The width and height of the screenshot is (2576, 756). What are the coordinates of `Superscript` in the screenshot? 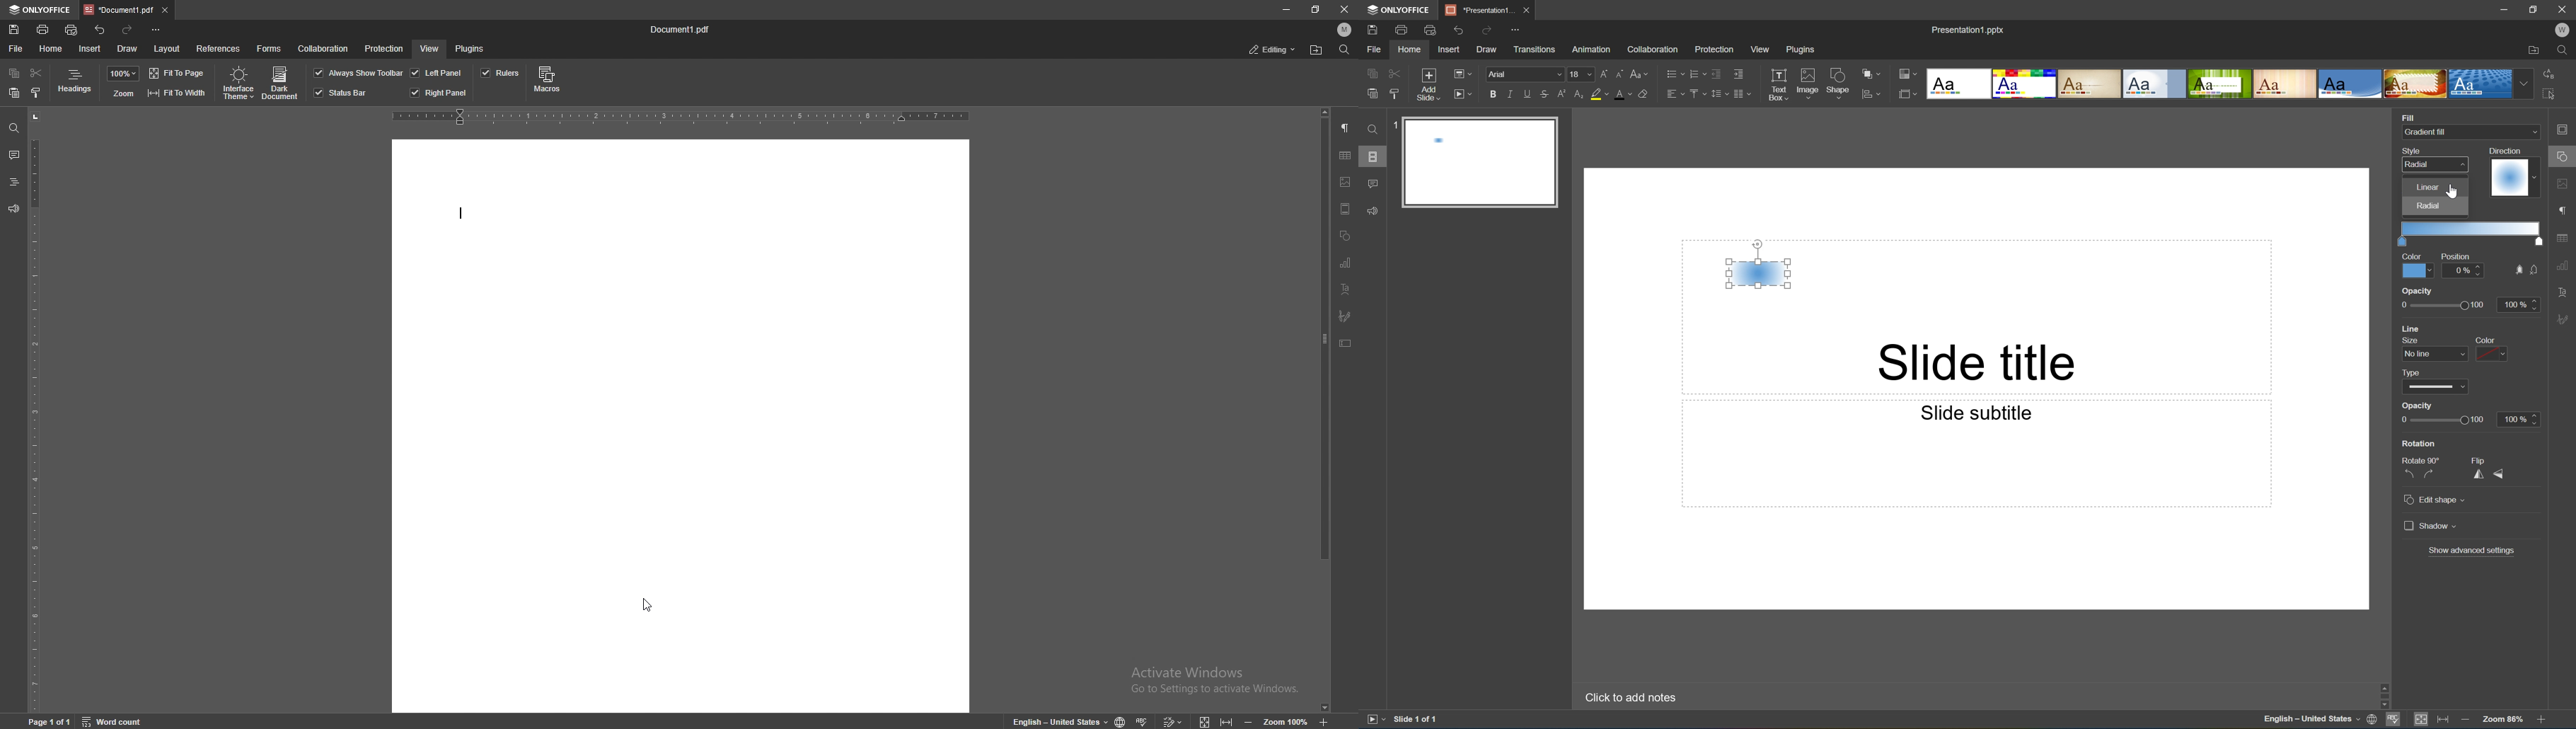 It's located at (1562, 94).